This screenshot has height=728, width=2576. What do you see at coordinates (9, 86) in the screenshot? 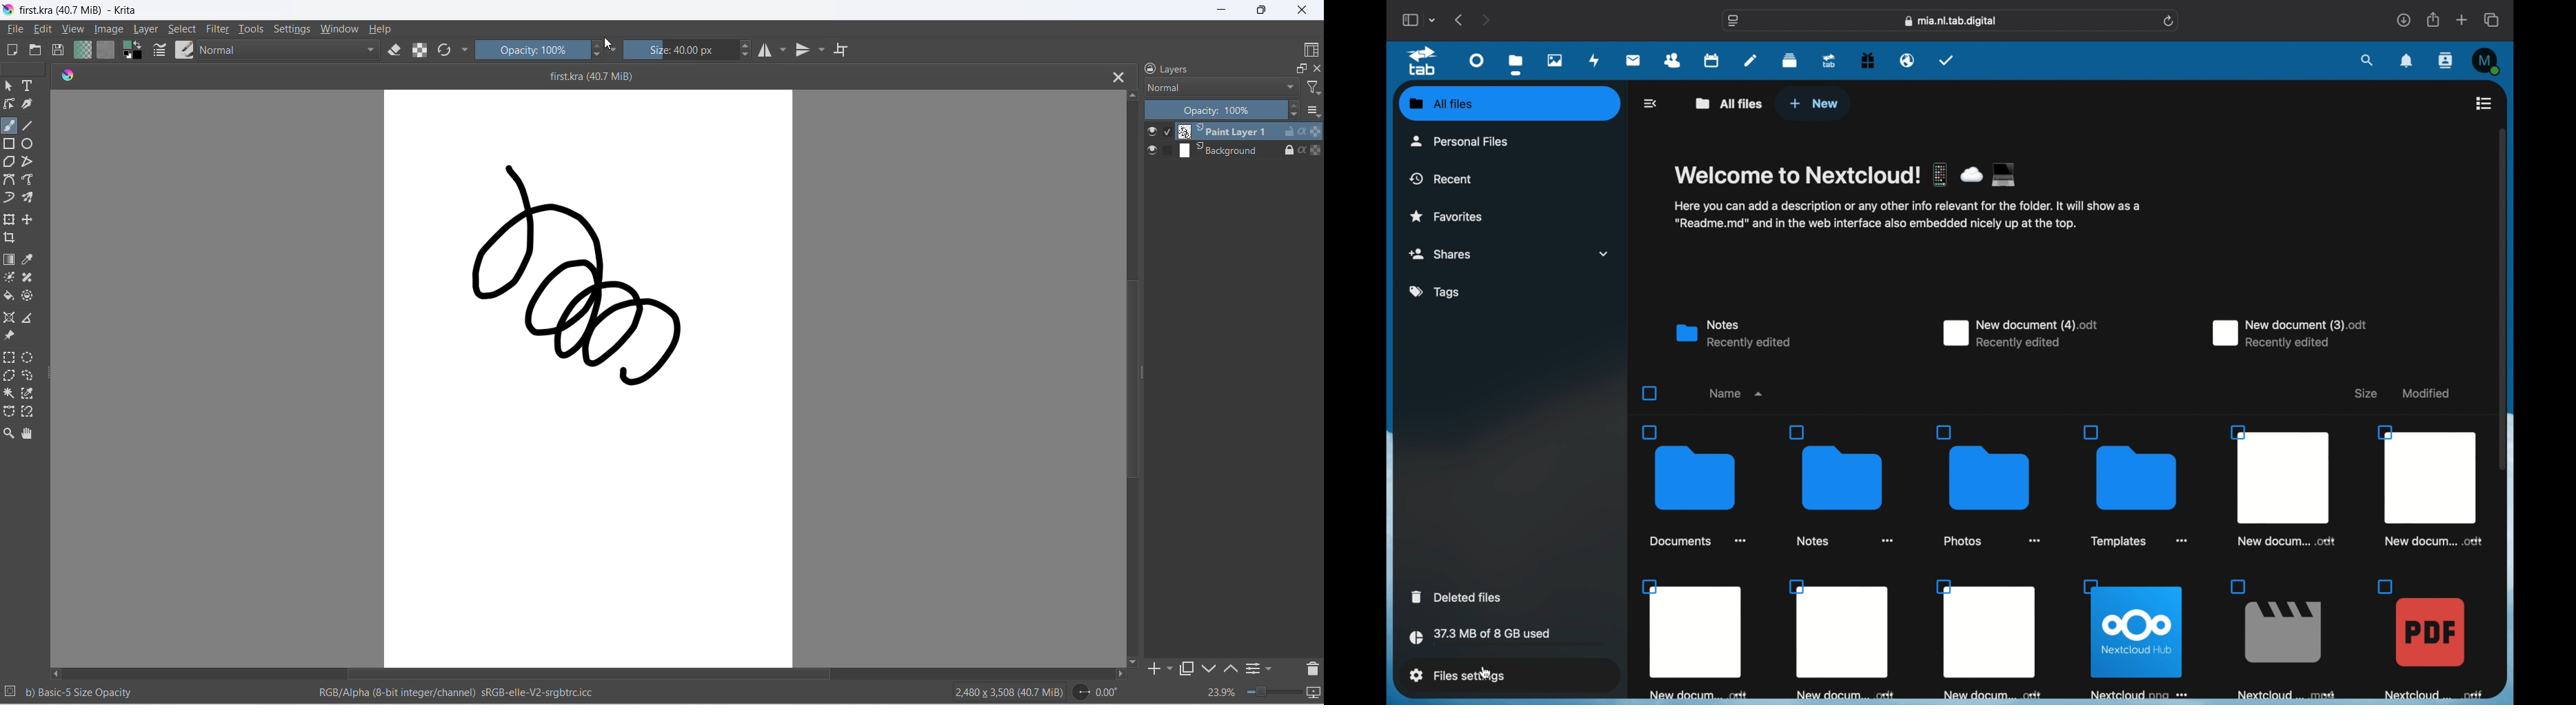
I see `select shape tool` at bounding box center [9, 86].